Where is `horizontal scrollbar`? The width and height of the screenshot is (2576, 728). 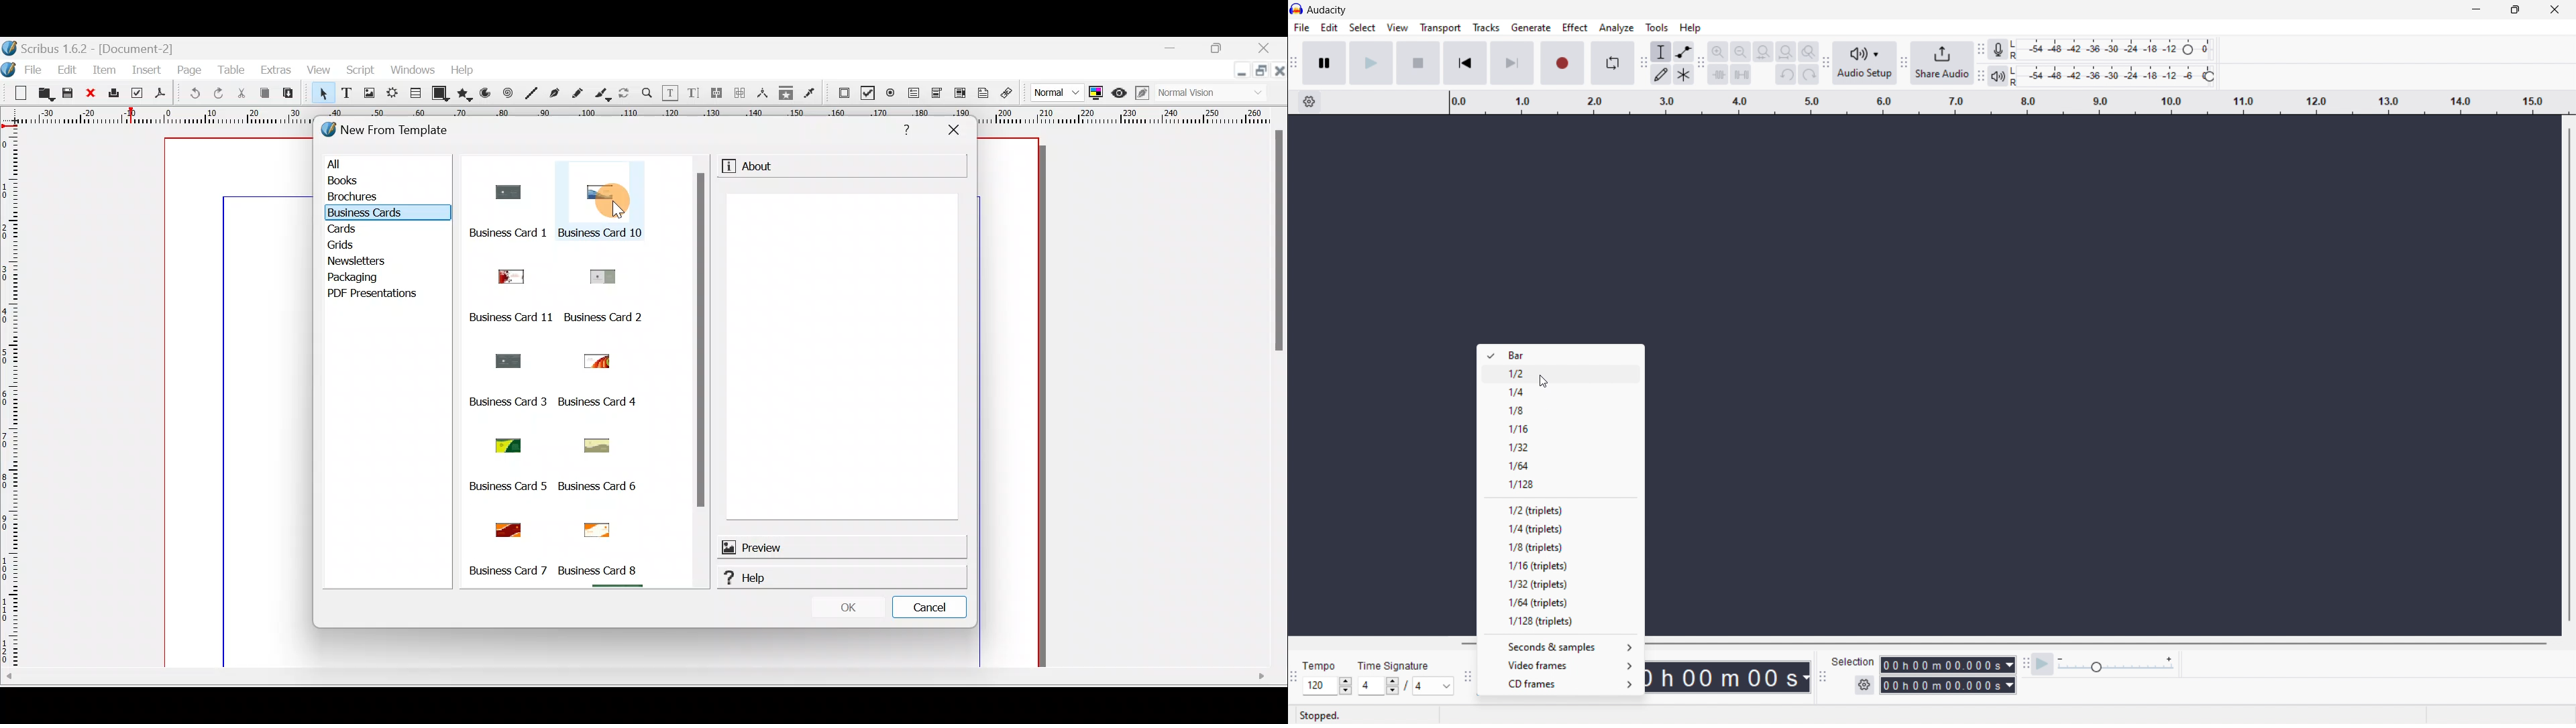
horizontal scrollbar is located at coordinates (2097, 643).